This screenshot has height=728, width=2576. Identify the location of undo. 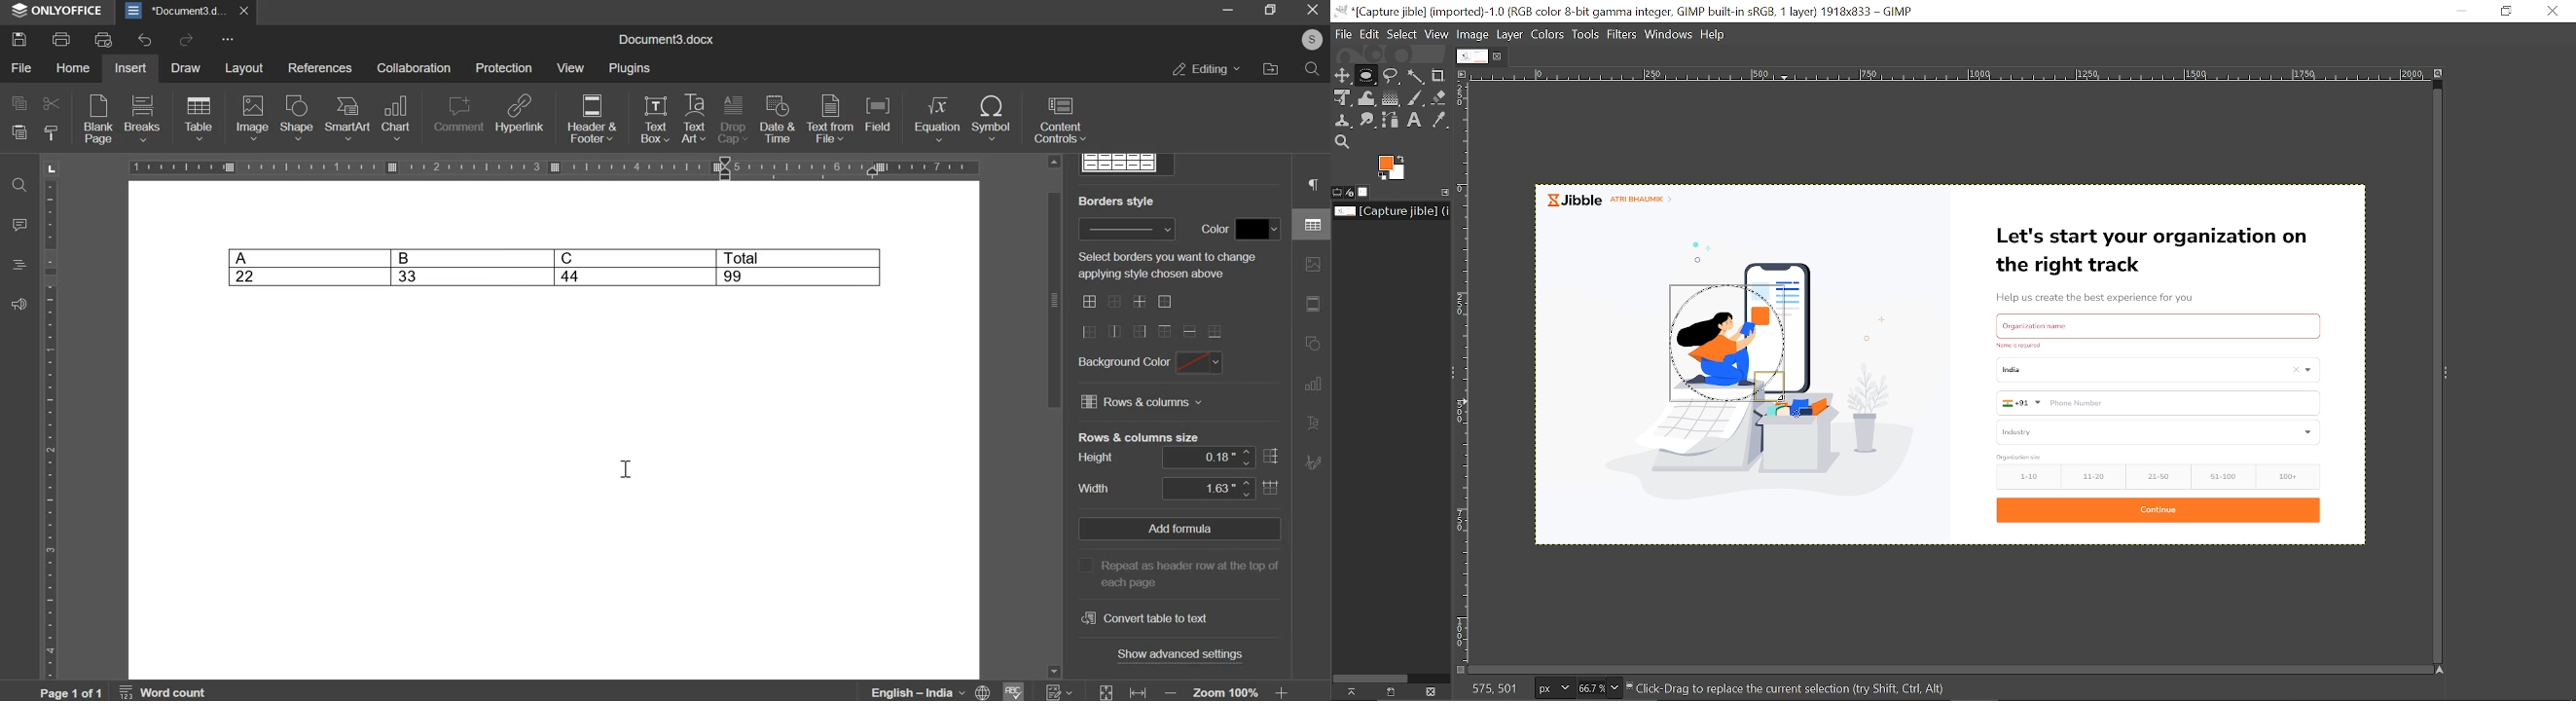
(149, 40).